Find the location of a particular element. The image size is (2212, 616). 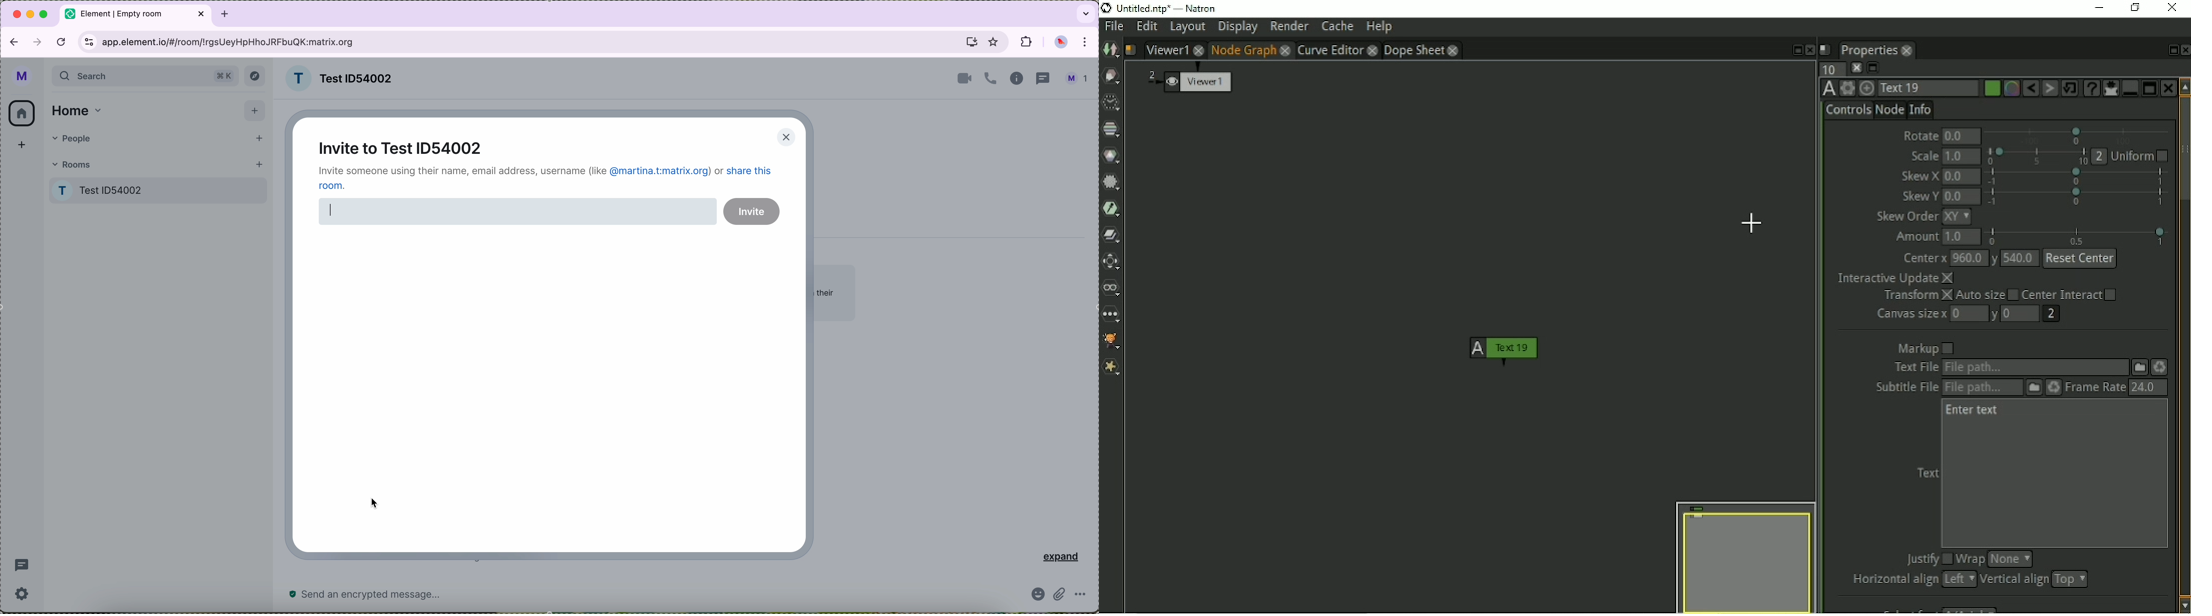

tab is located at coordinates (225, 13).